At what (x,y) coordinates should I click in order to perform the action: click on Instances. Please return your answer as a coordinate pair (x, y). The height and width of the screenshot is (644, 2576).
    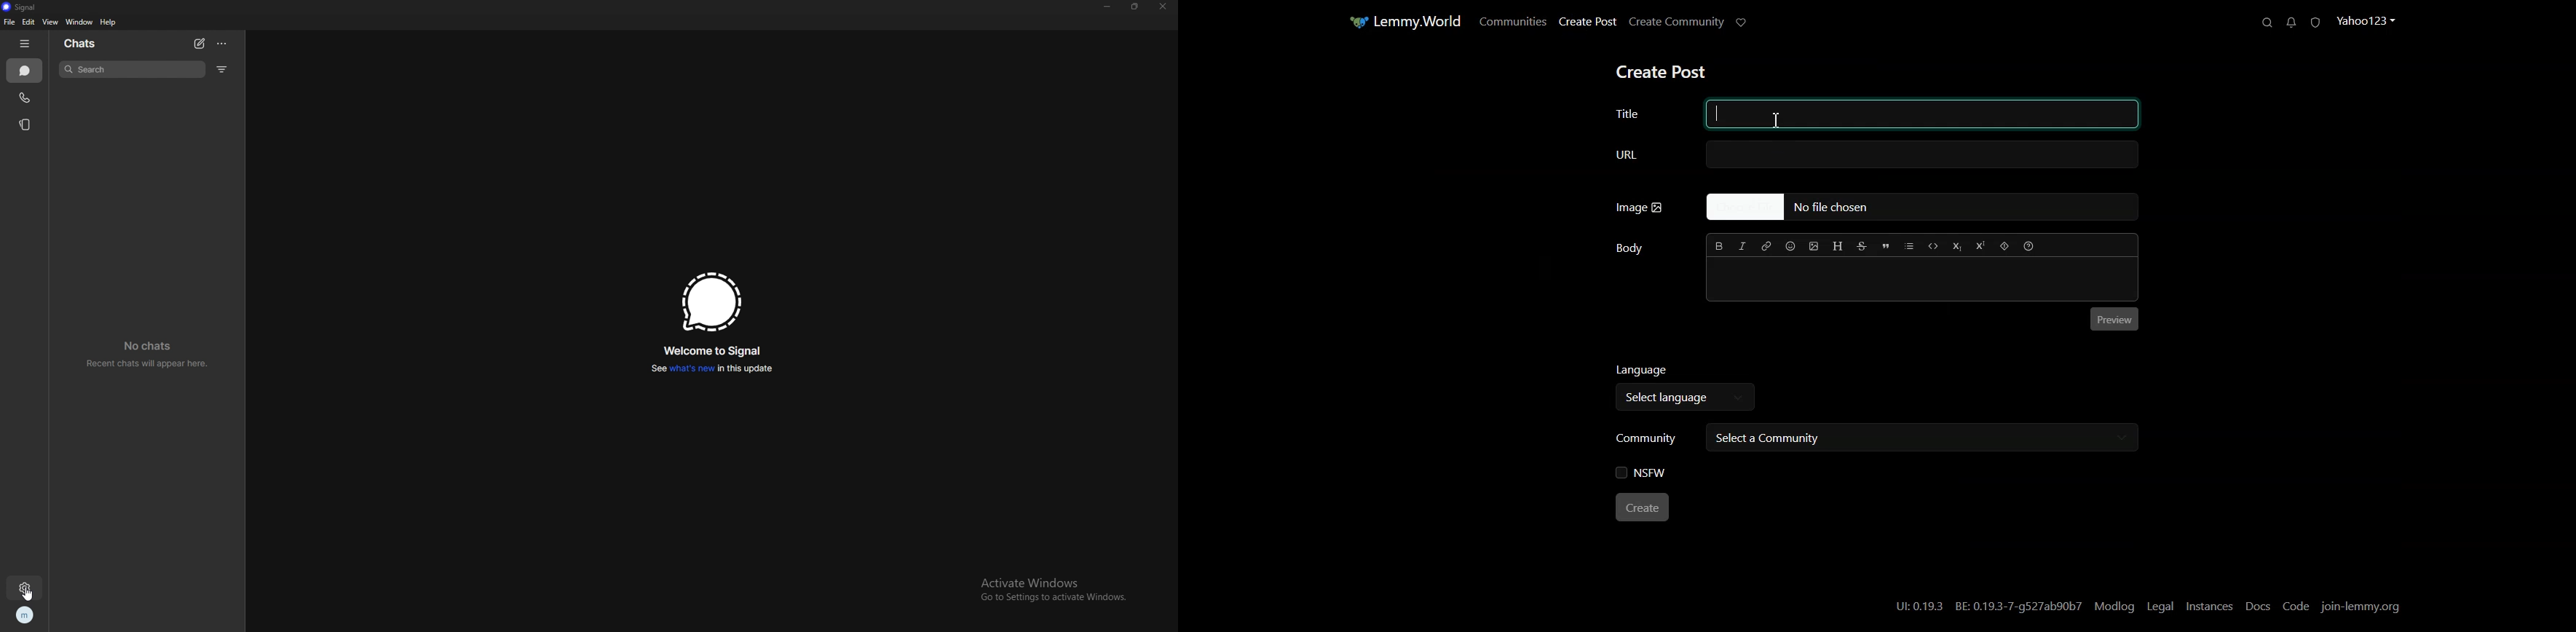
    Looking at the image, I should click on (2210, 607).